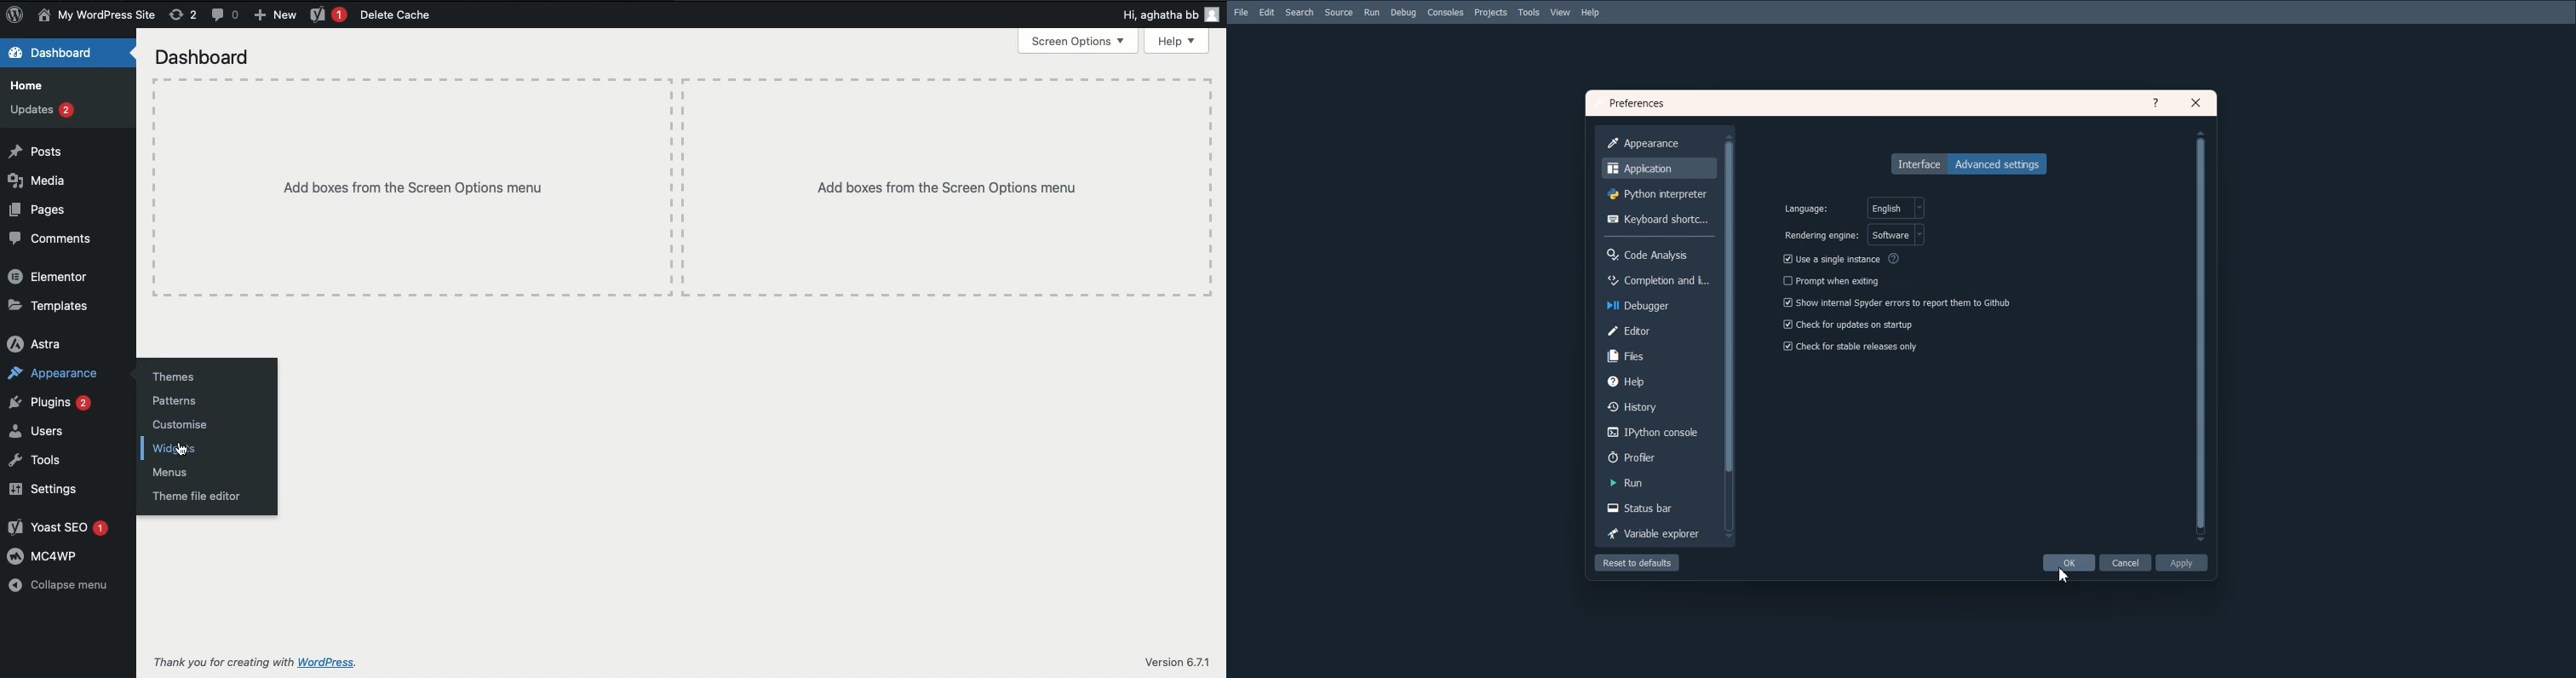 The image size is (2576, 700). Describe the element at coordinates (2197, 102) in the screenshot. I see `Close` at that location.